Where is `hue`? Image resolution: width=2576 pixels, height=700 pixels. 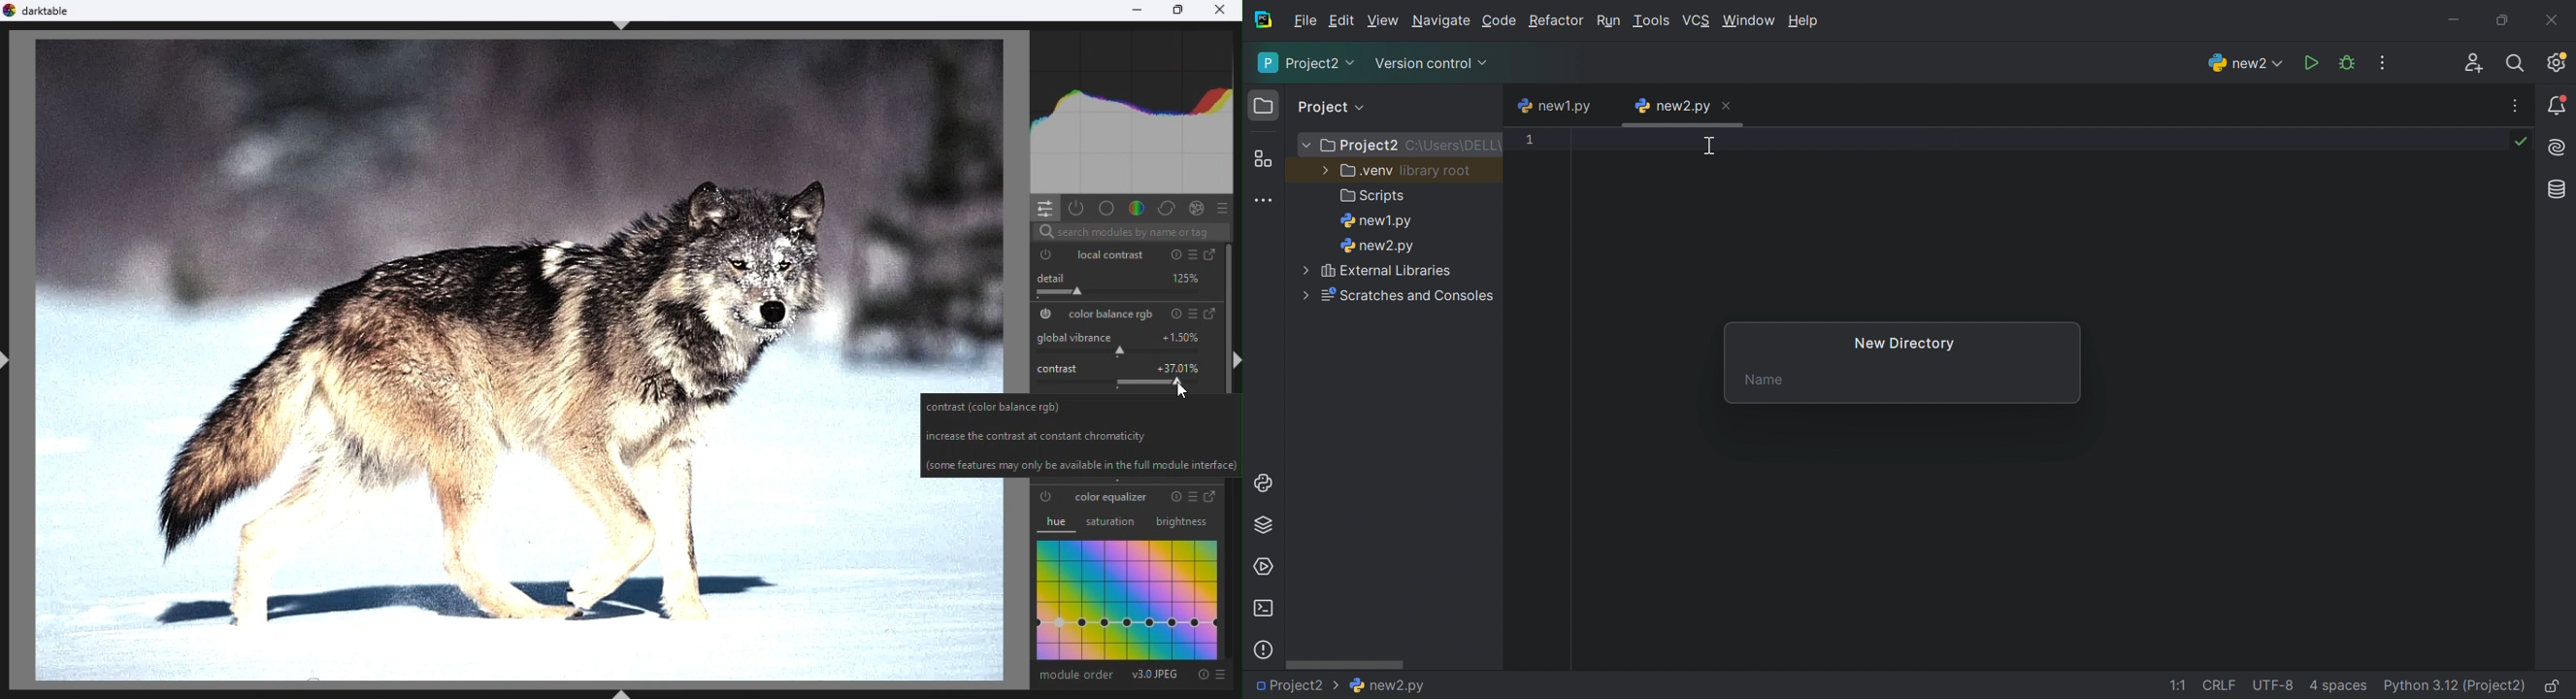 hue is located at coordinates (1058, 523).